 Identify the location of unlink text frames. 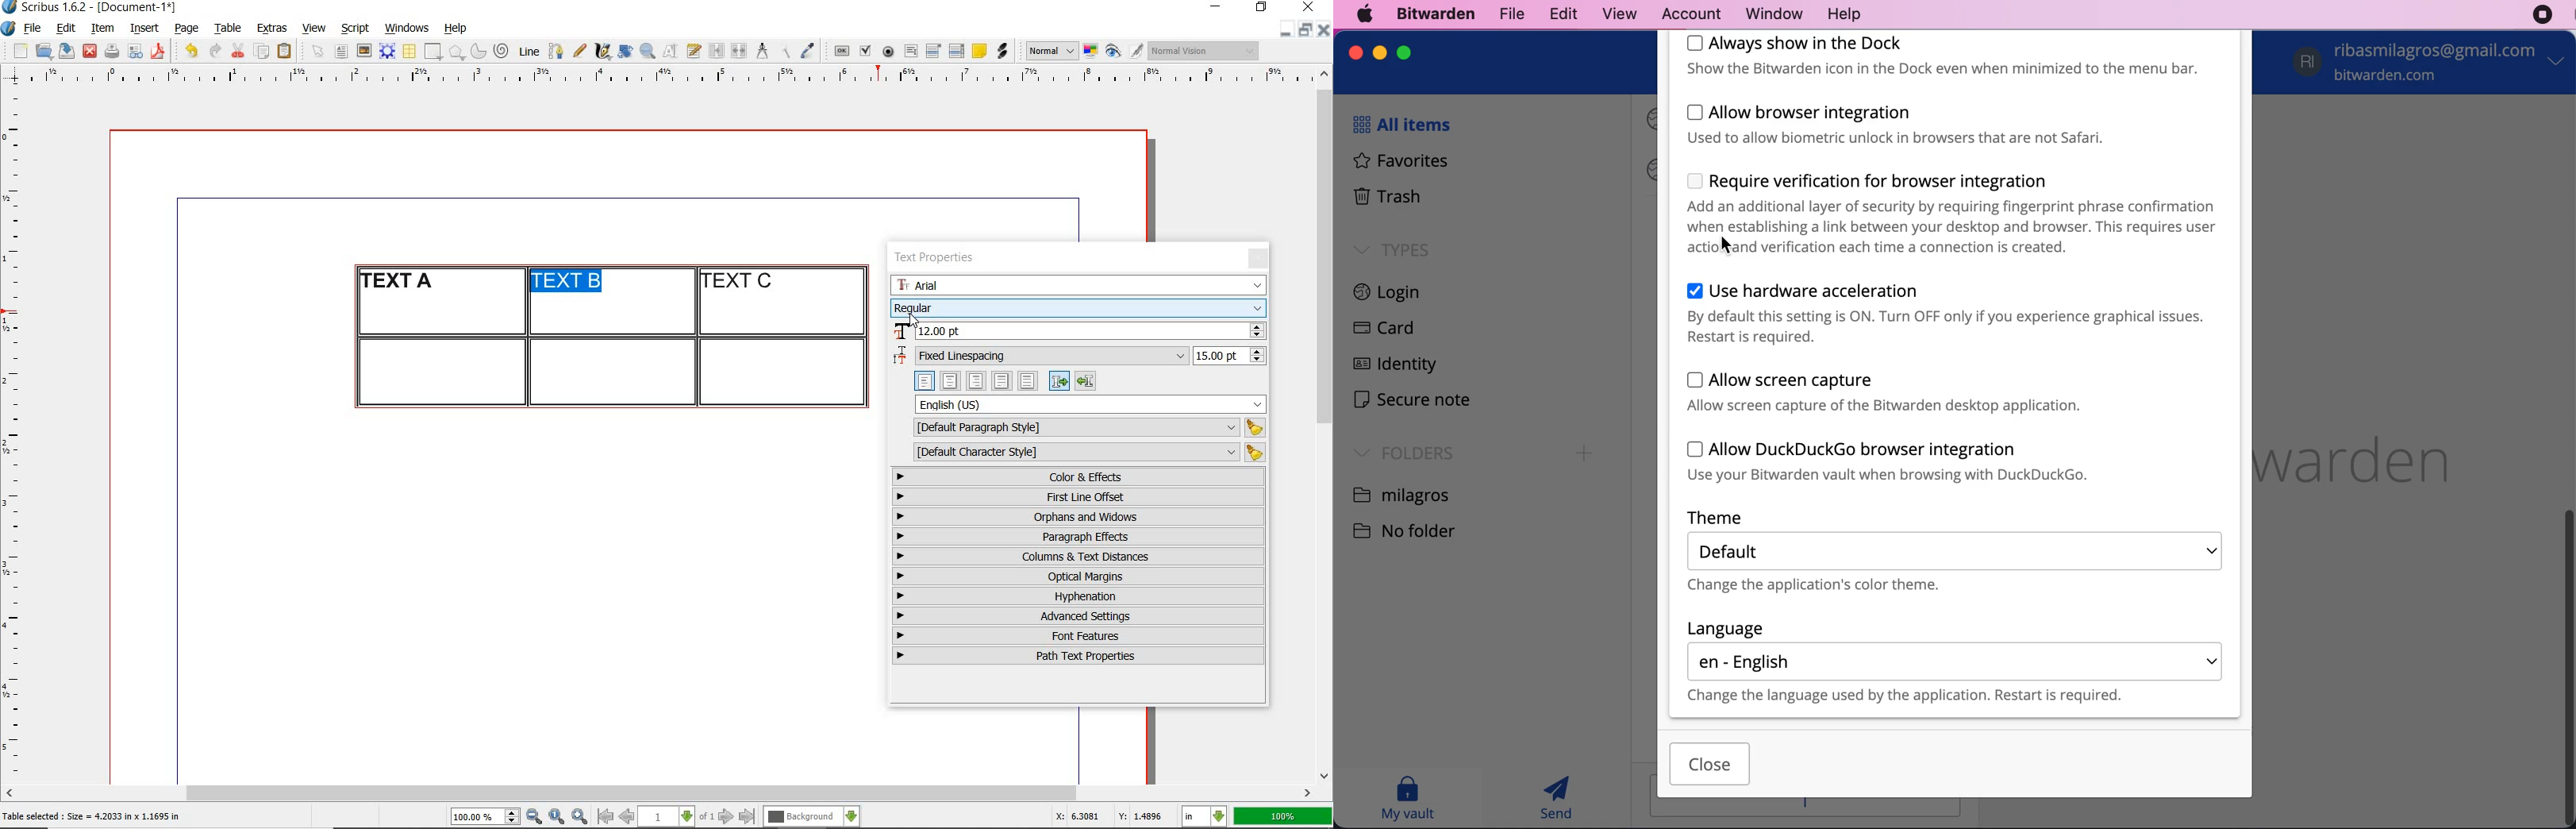
(739, 52).